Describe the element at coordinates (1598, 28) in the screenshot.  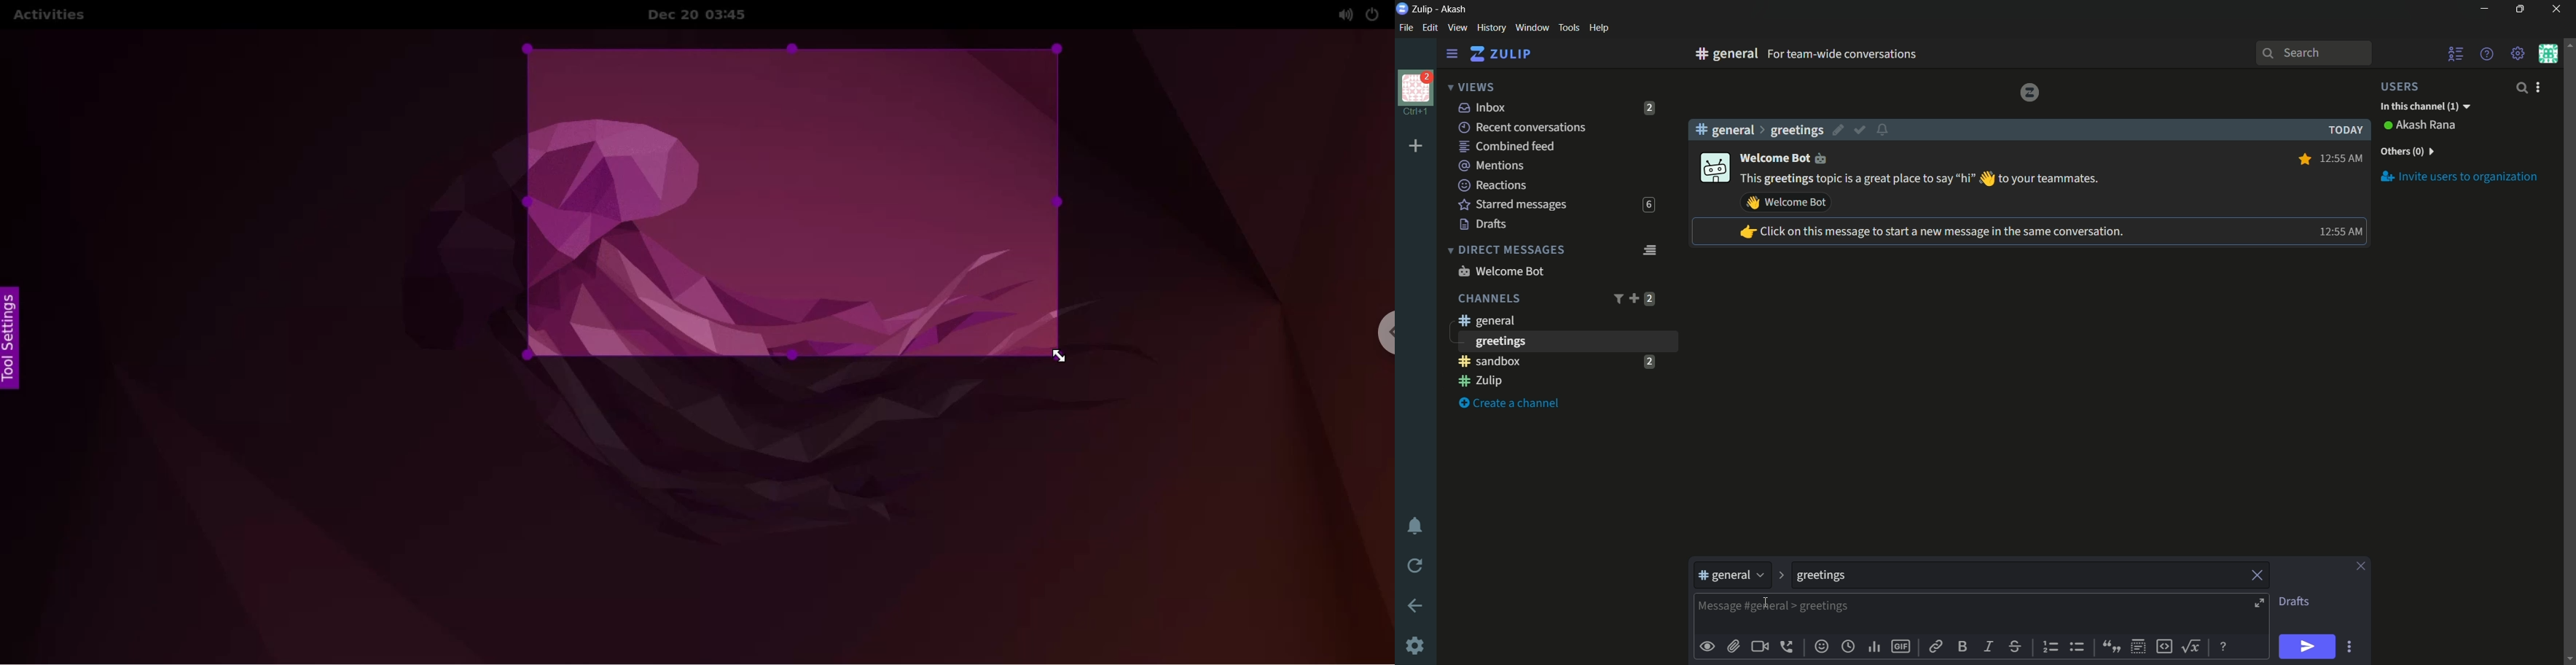
I see `help menu` at that location.